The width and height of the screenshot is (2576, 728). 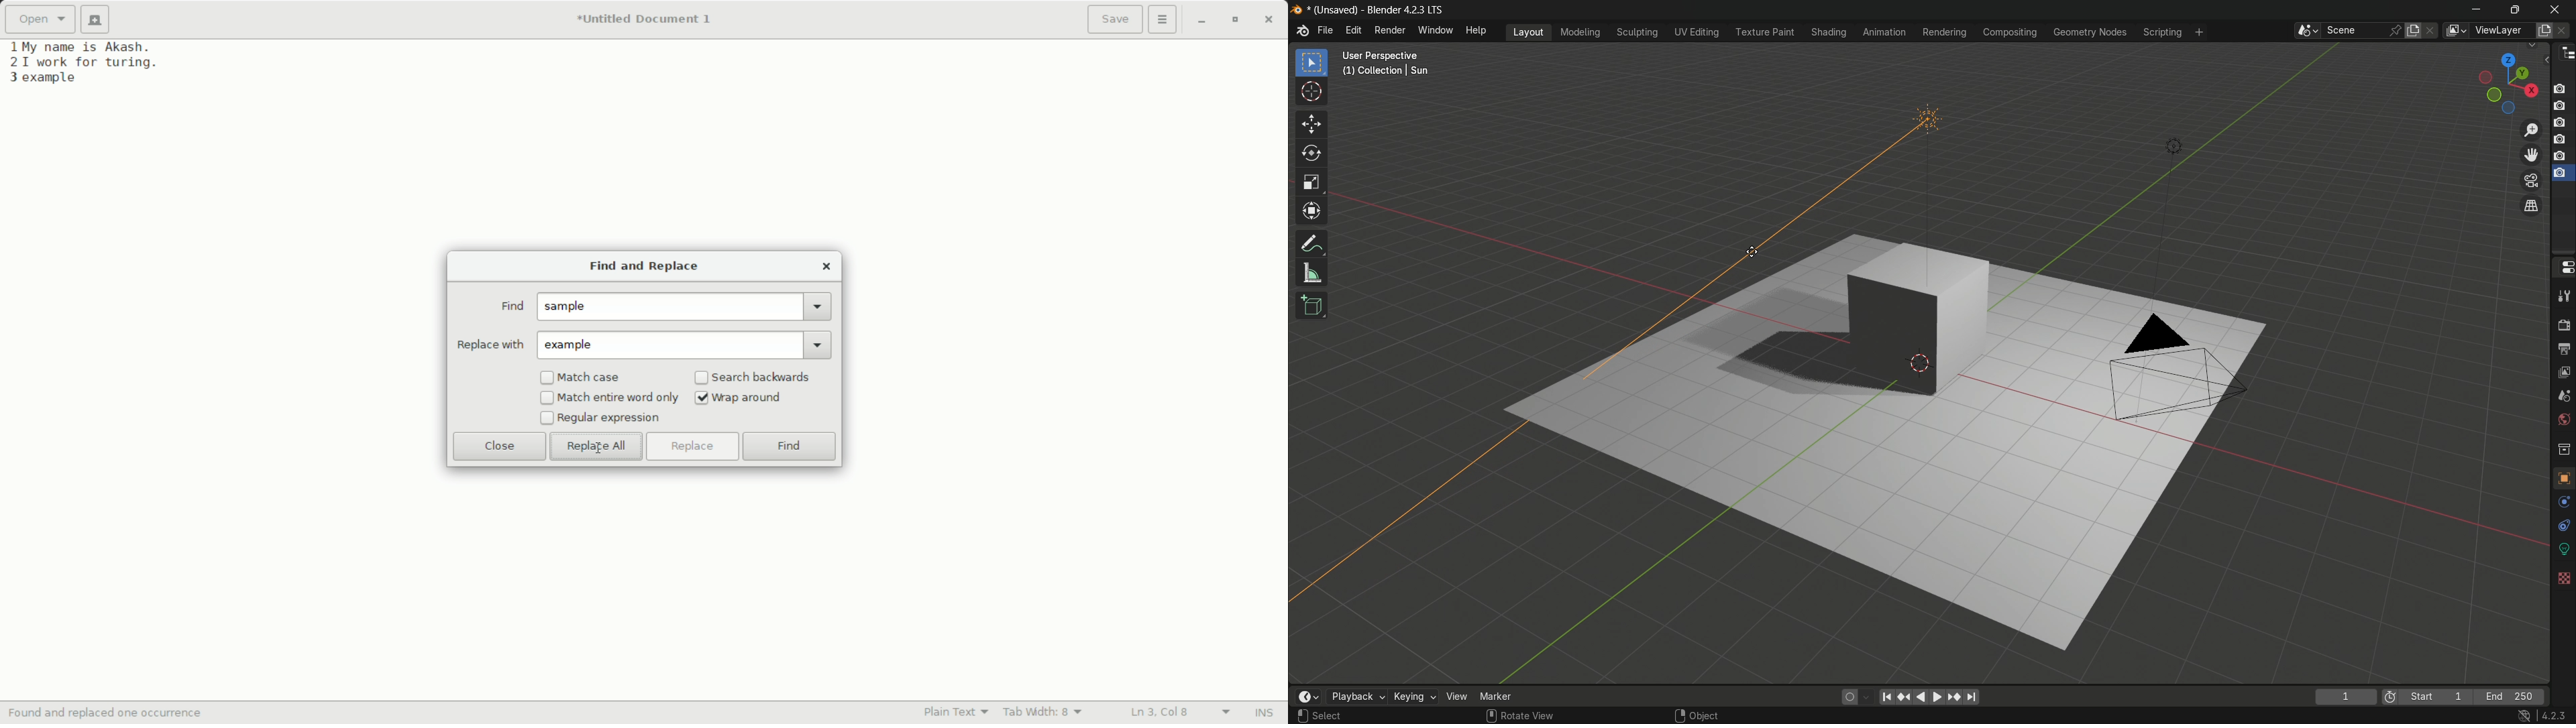 What do you see at coordinates (2514, 9) in the screenshot?
I see `maximize or restore` at bounding box center [2514, 9].